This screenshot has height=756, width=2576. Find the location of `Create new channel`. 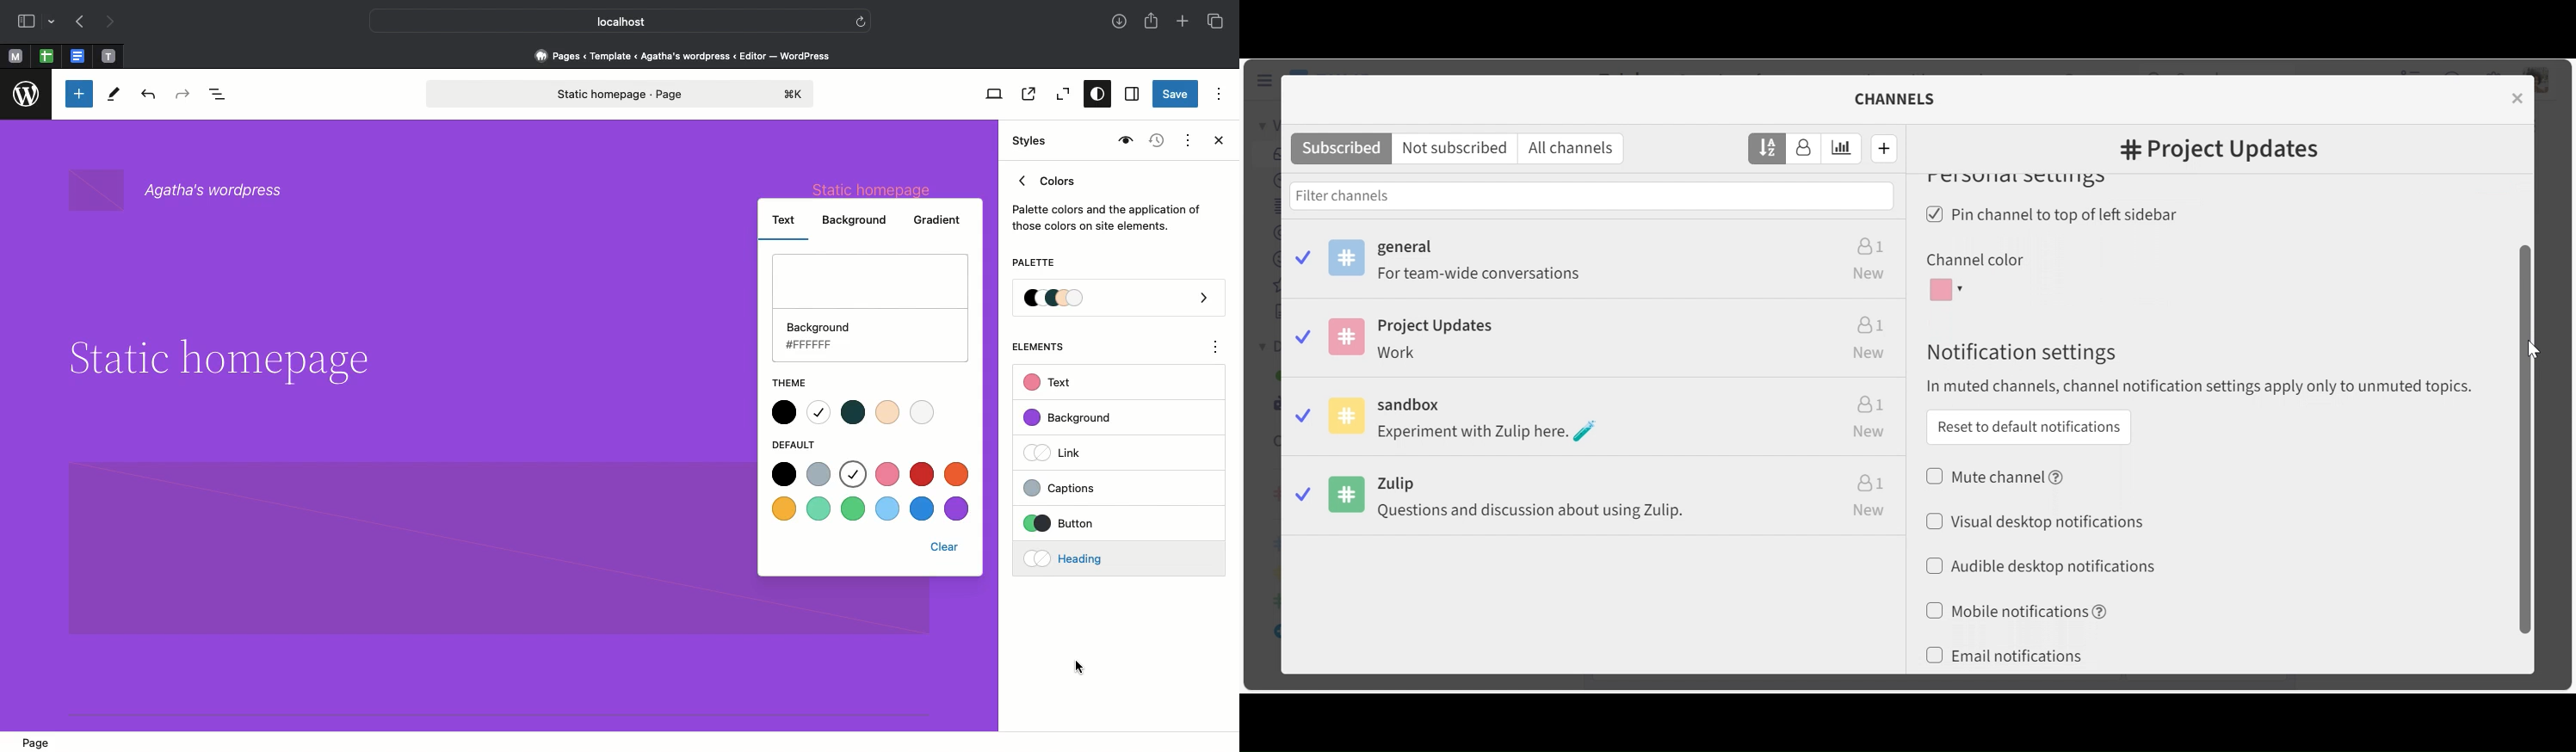

Create new channel is located at coordinates (1885, 148).